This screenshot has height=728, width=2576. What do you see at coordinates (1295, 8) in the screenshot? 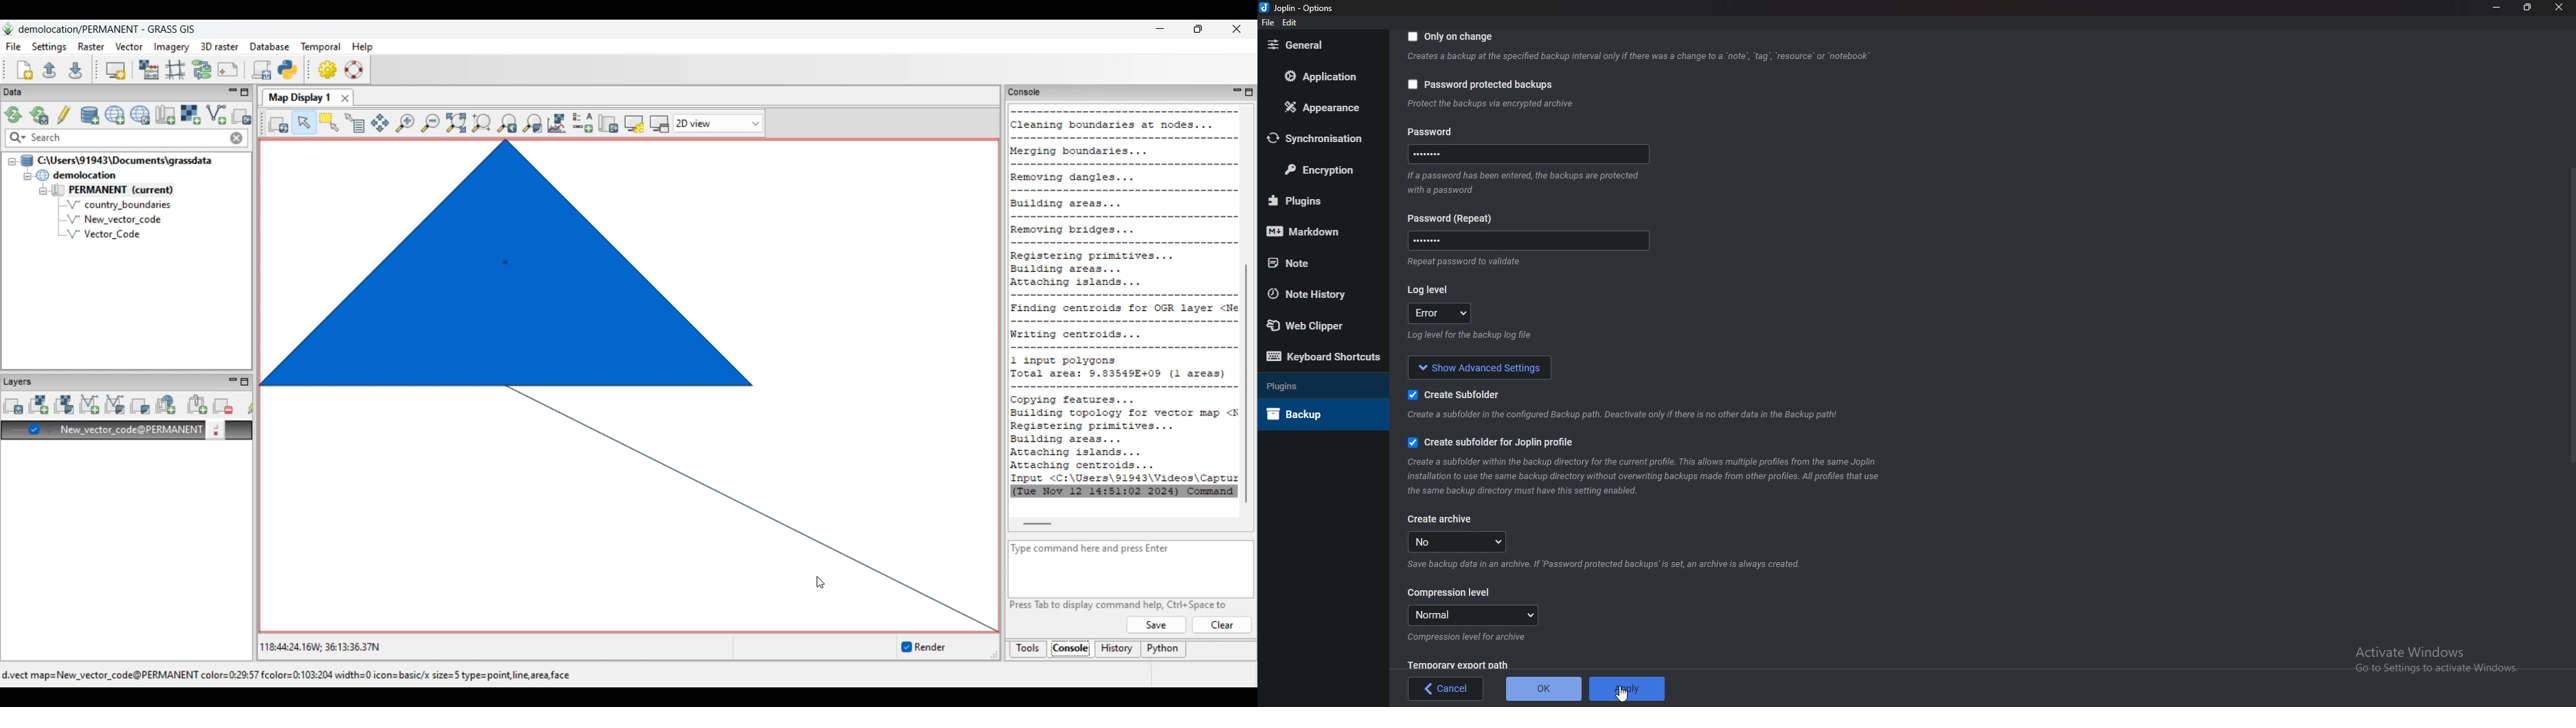
I see `Joplin` at bounding box center [1295, 8].